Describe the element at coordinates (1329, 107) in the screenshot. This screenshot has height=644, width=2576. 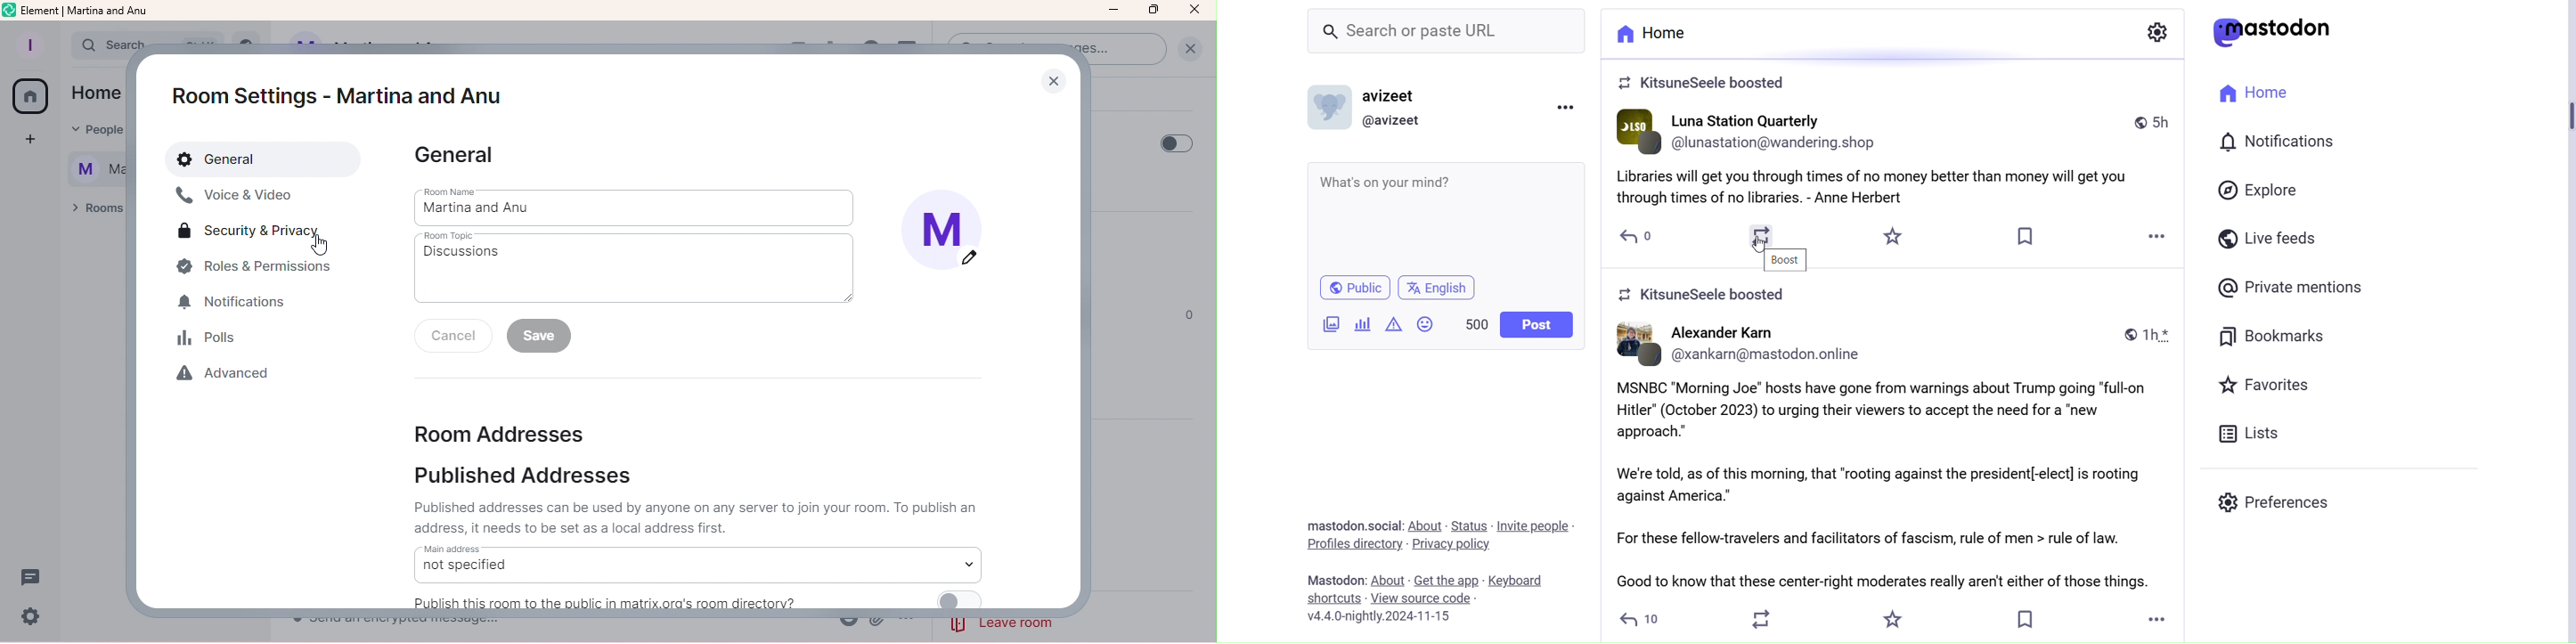
I see `Profile` at that location.